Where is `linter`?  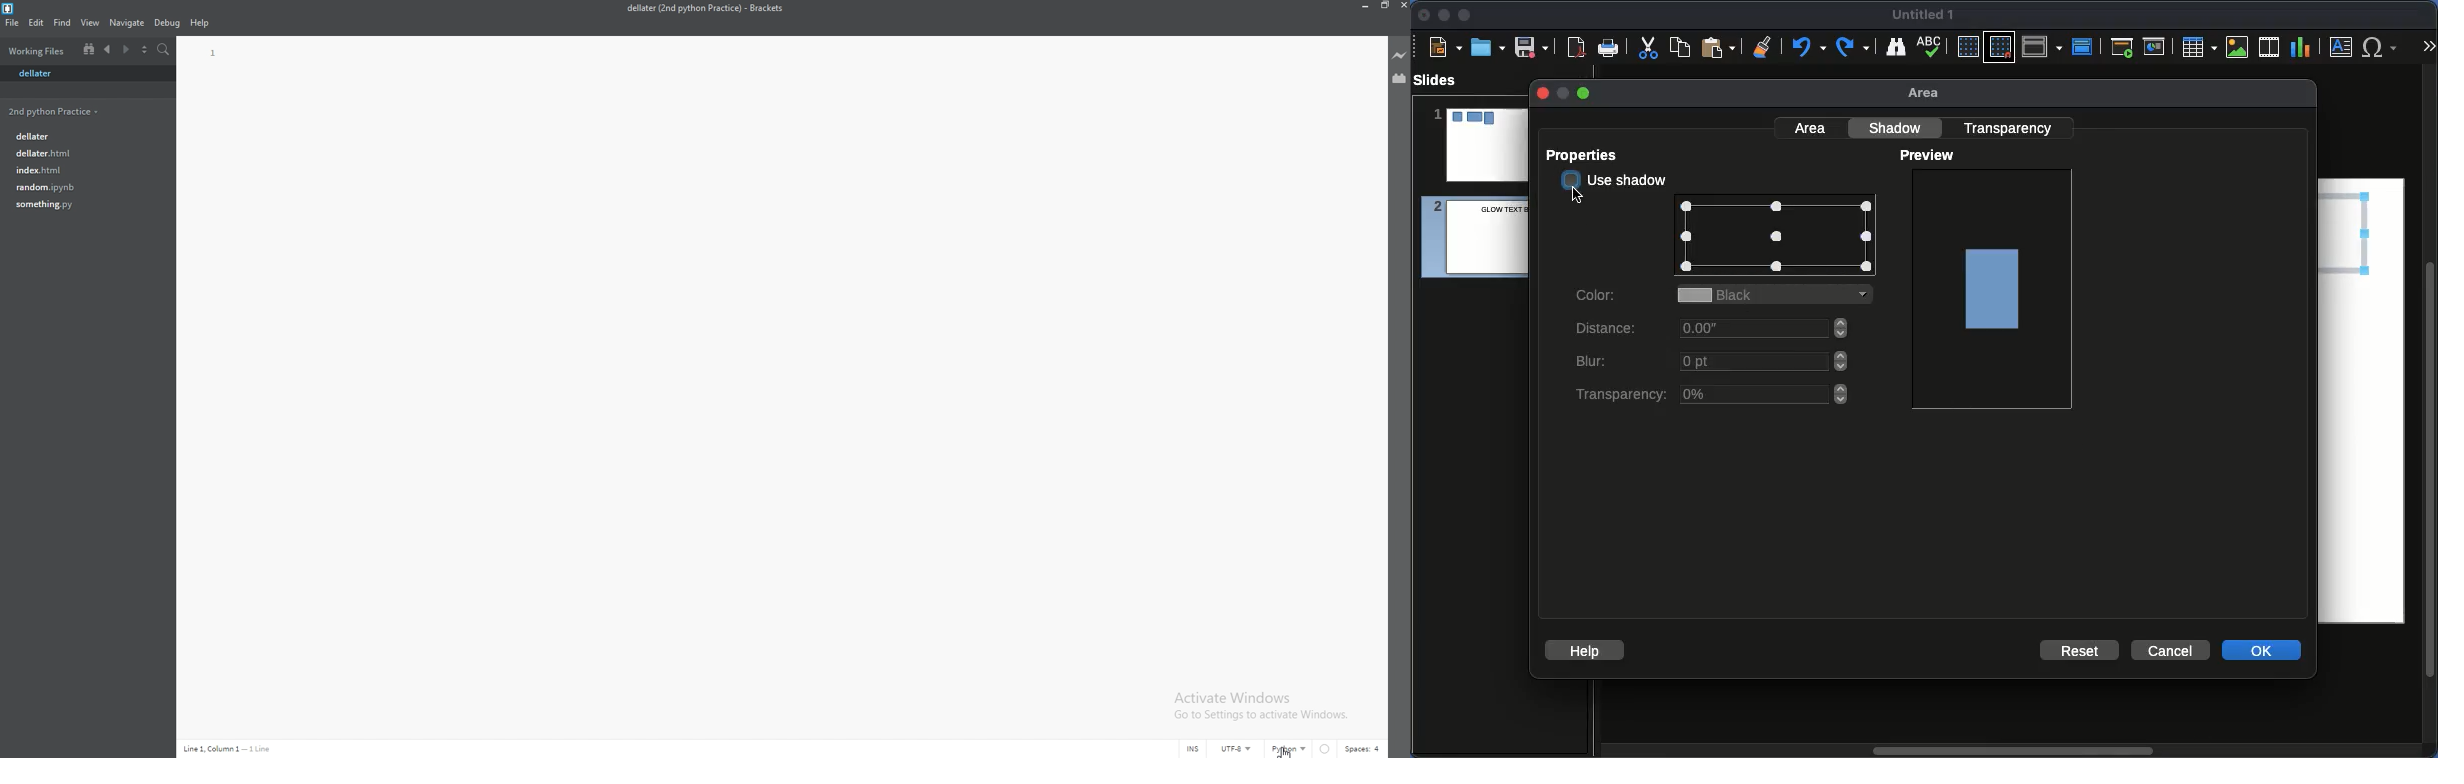
linter is located at coordinates (1326, 750).